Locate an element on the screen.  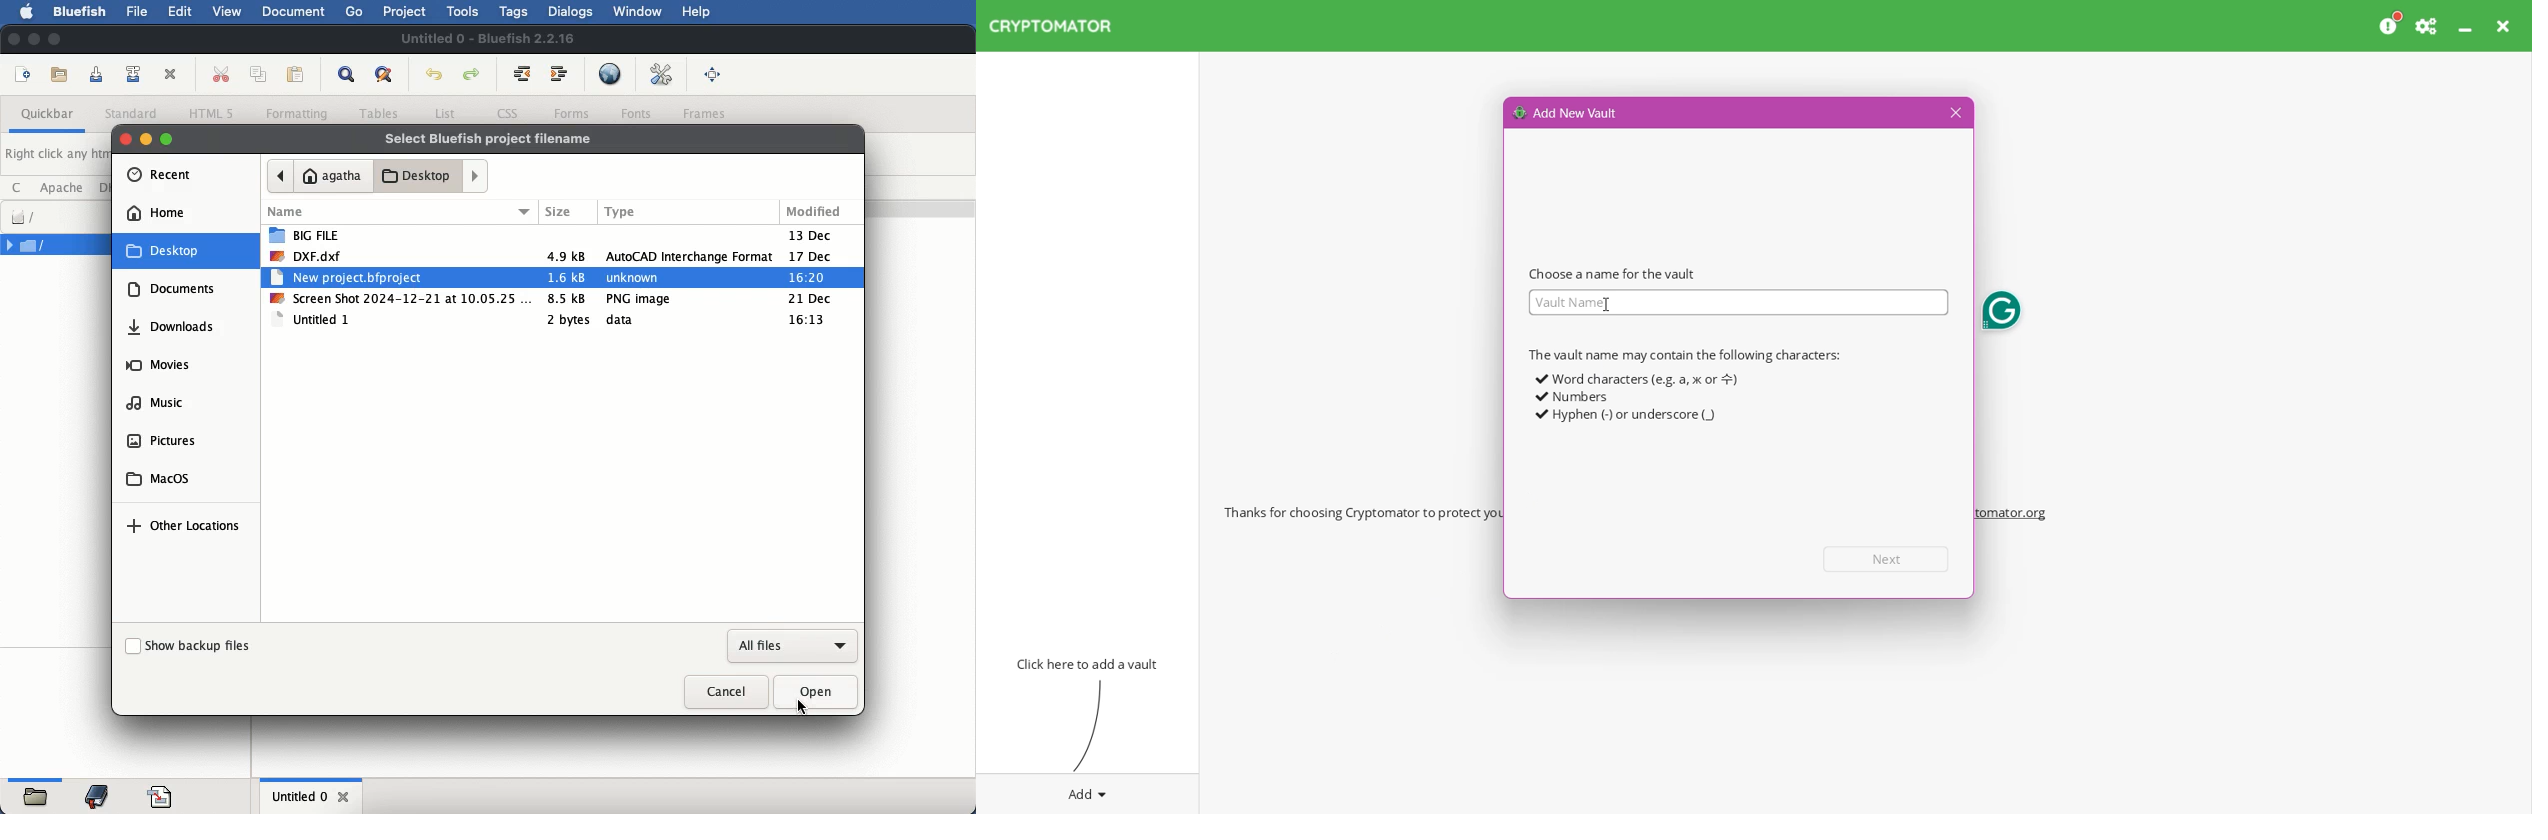
open file is located at coordinates (62, 75).